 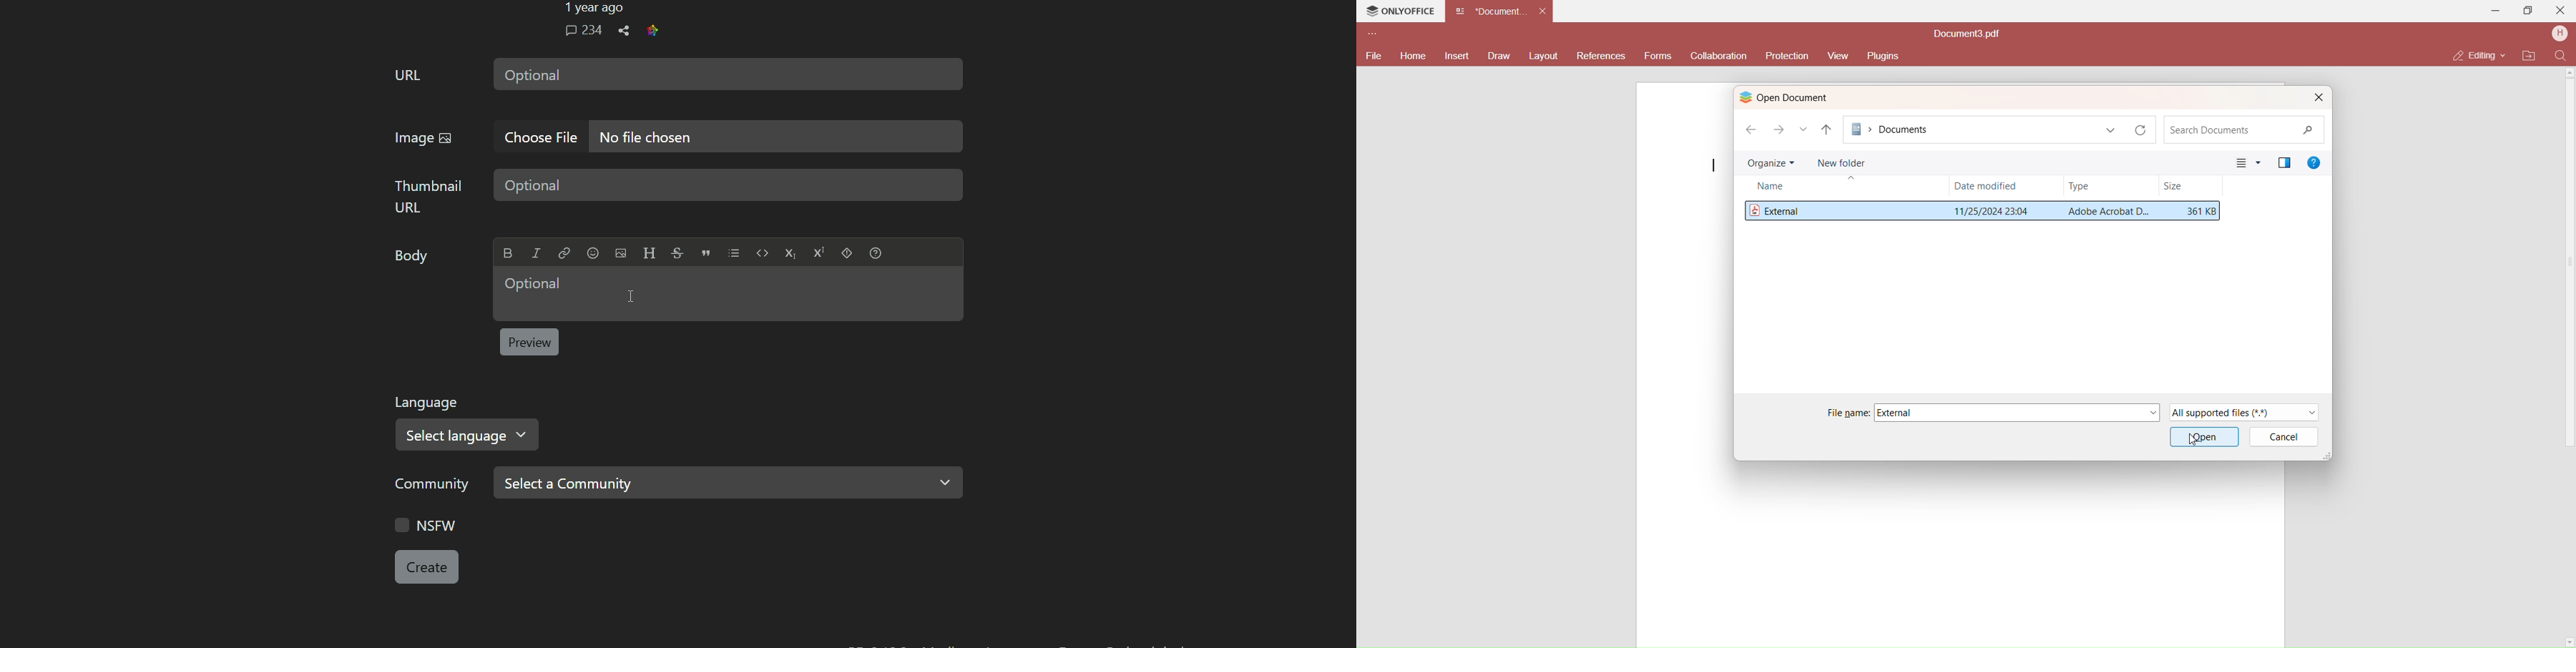 I want to click on Path, so click(x=1973, y=129).